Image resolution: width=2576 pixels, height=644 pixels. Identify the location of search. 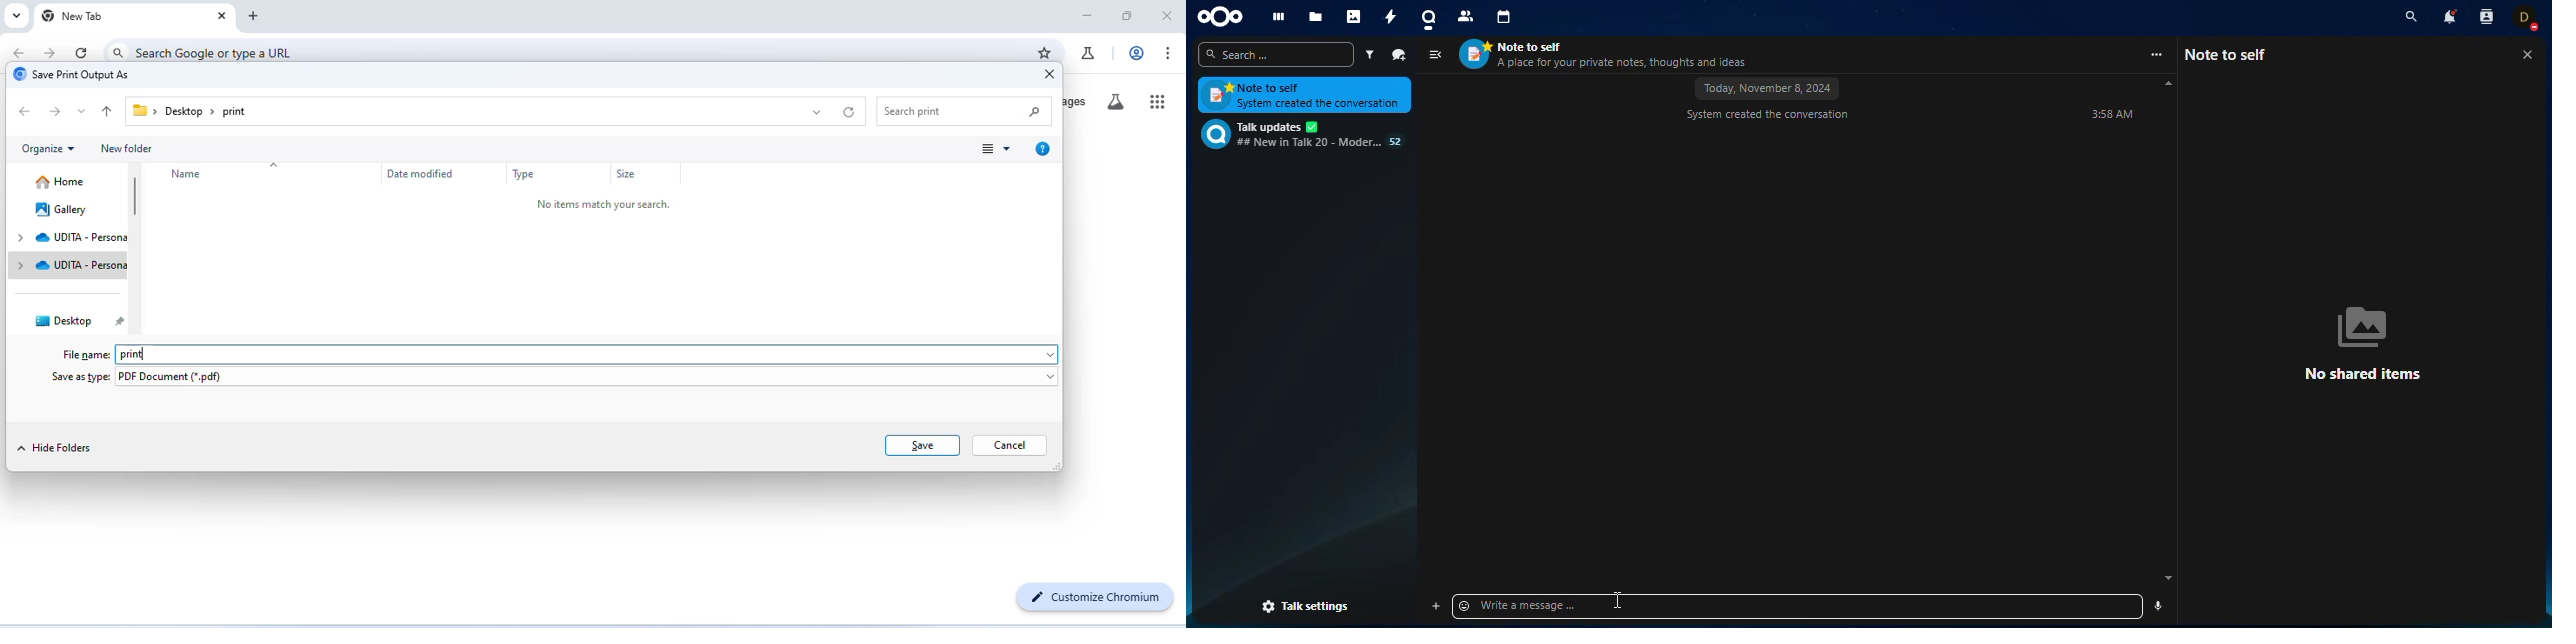
(1276, 55).